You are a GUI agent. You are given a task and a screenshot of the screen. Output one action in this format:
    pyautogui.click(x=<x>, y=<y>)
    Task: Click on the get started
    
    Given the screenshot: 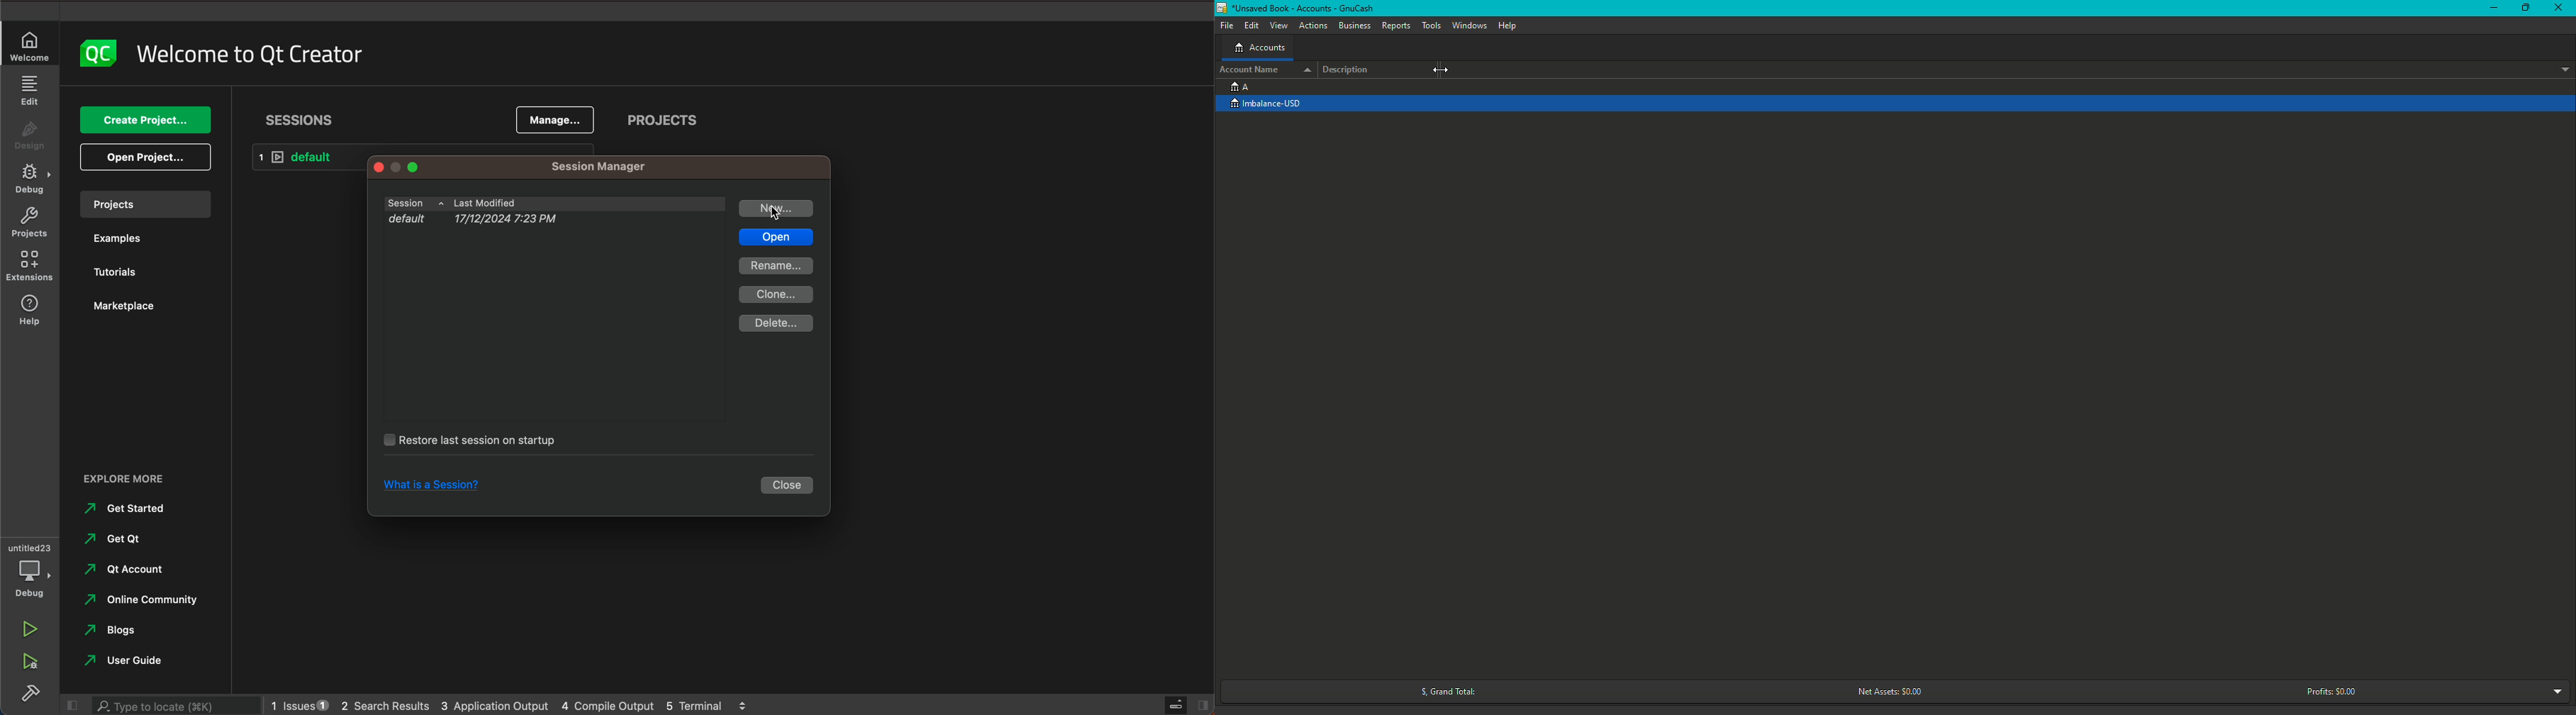 What is the action you would take?
    pyautogui.click(x=130, y=508)
    